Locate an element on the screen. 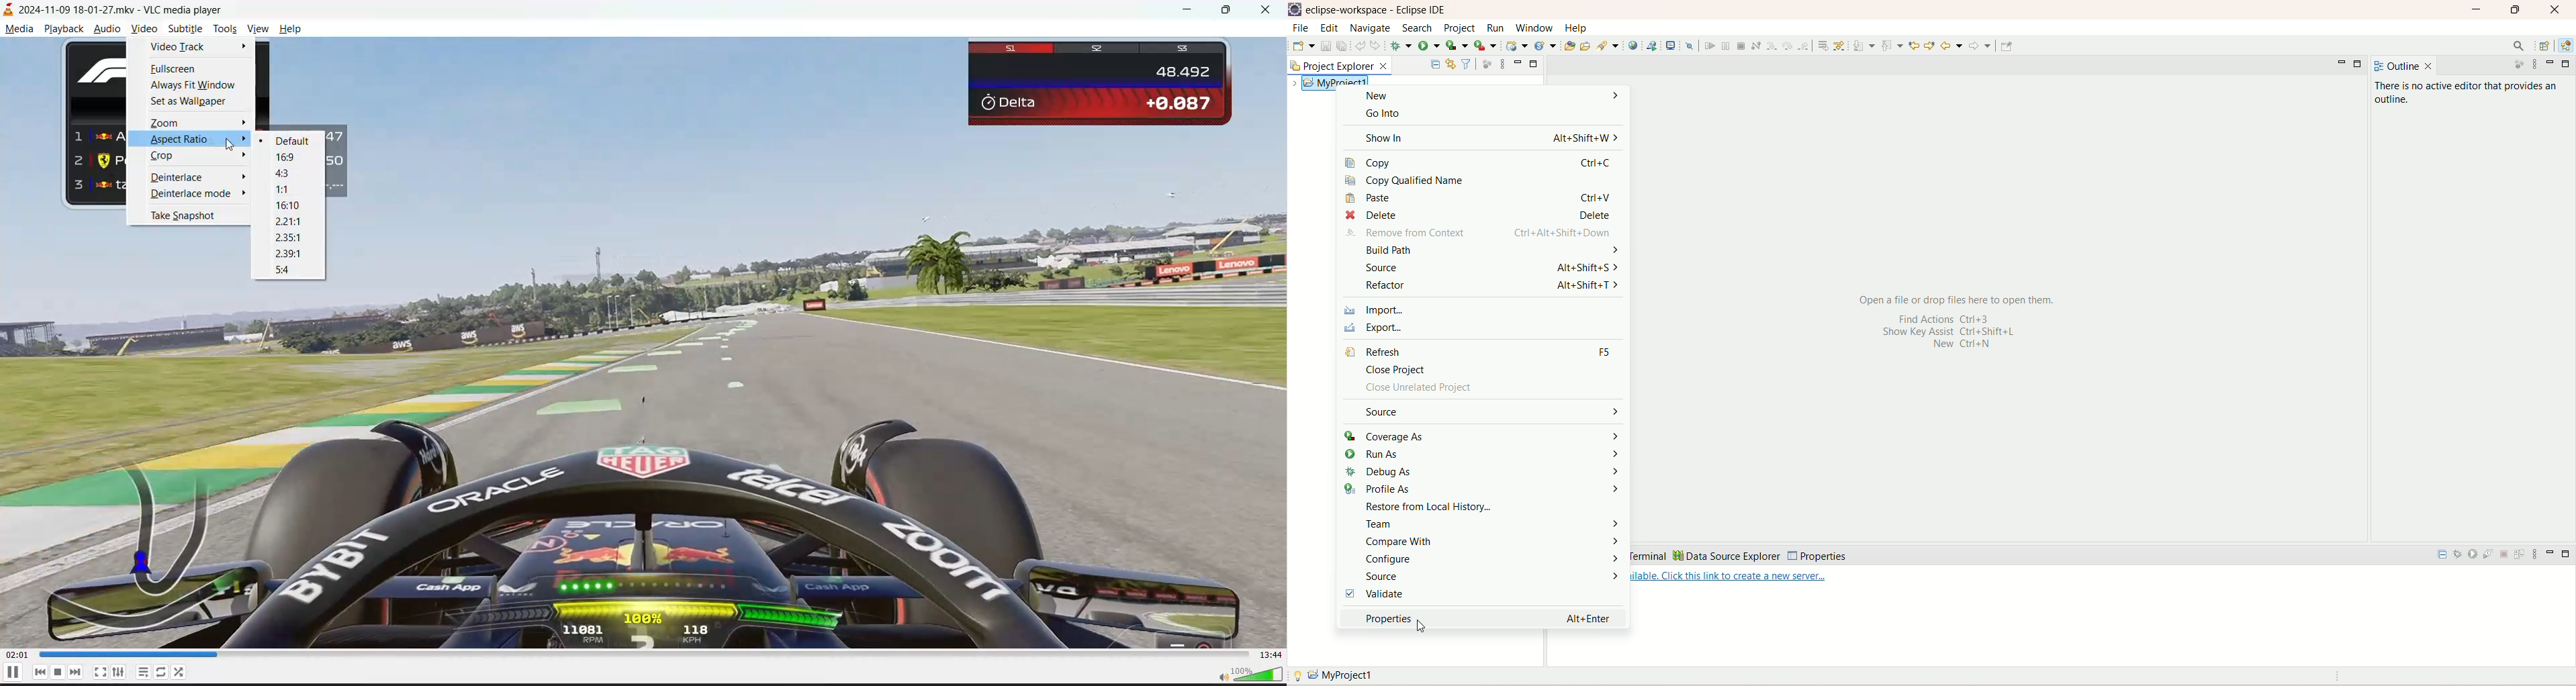  toggle fullscreen is located at coordinates (100, 671).